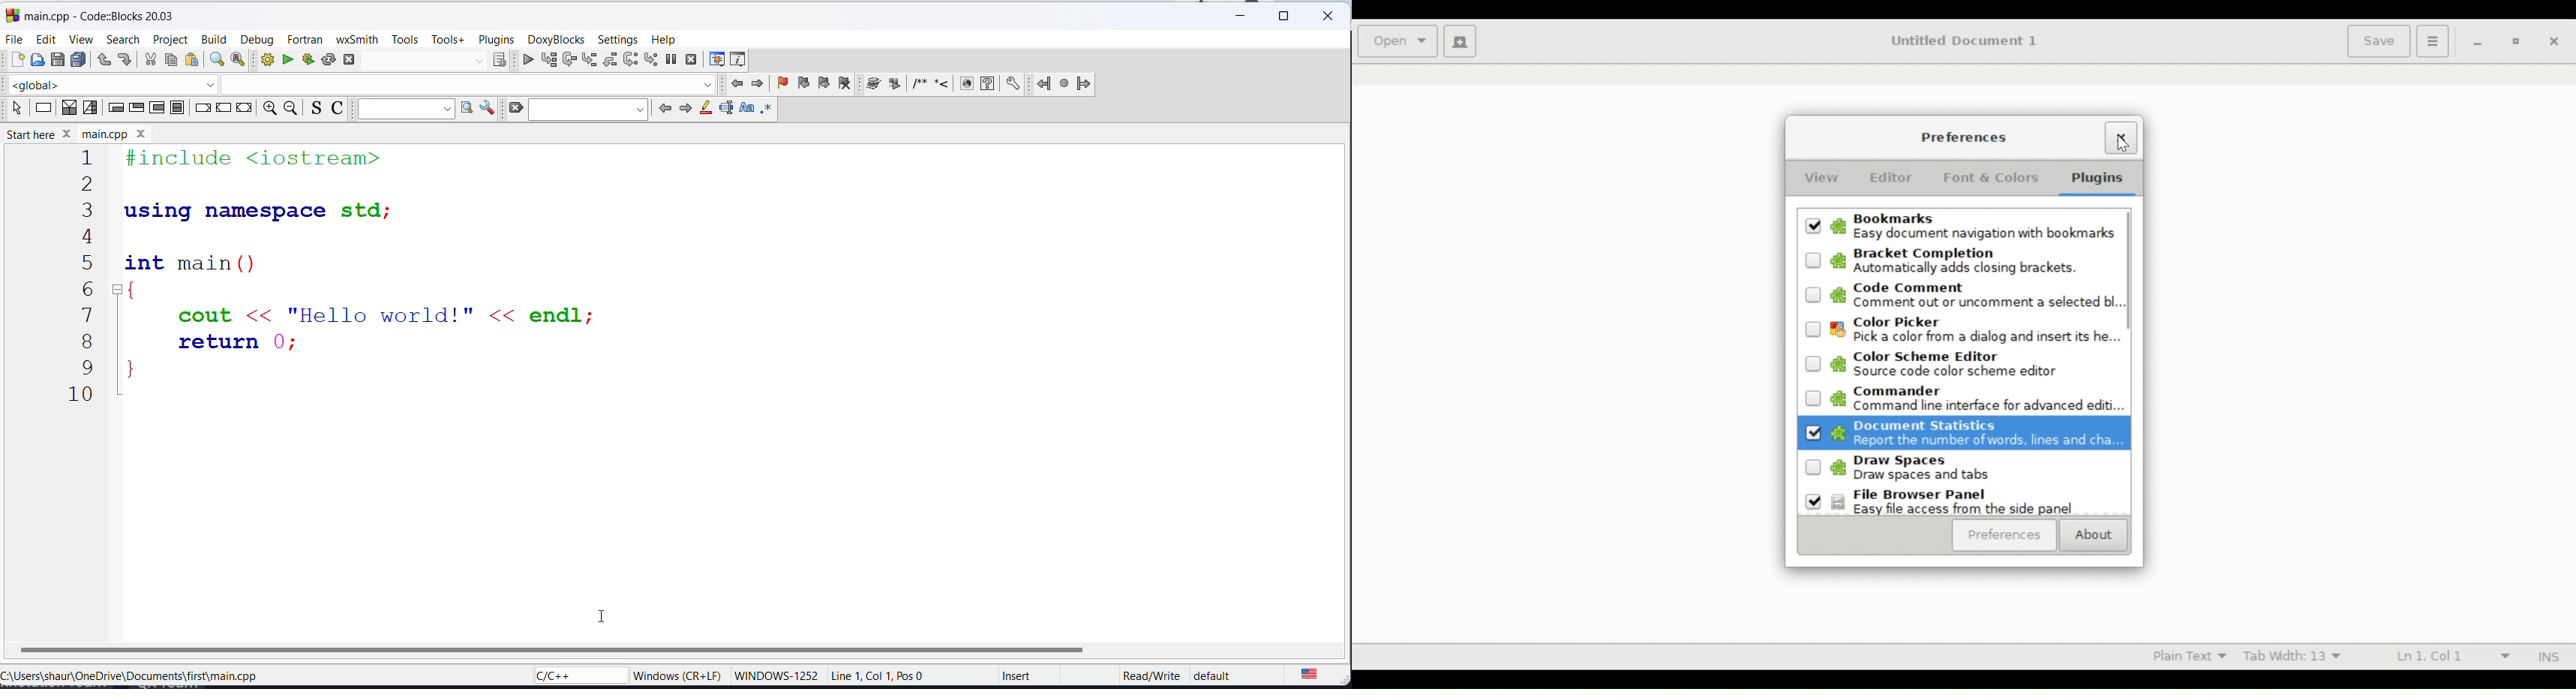  Describe the element at coordinates (289, 110) in the screenshot. I see `zoom out` at that location.